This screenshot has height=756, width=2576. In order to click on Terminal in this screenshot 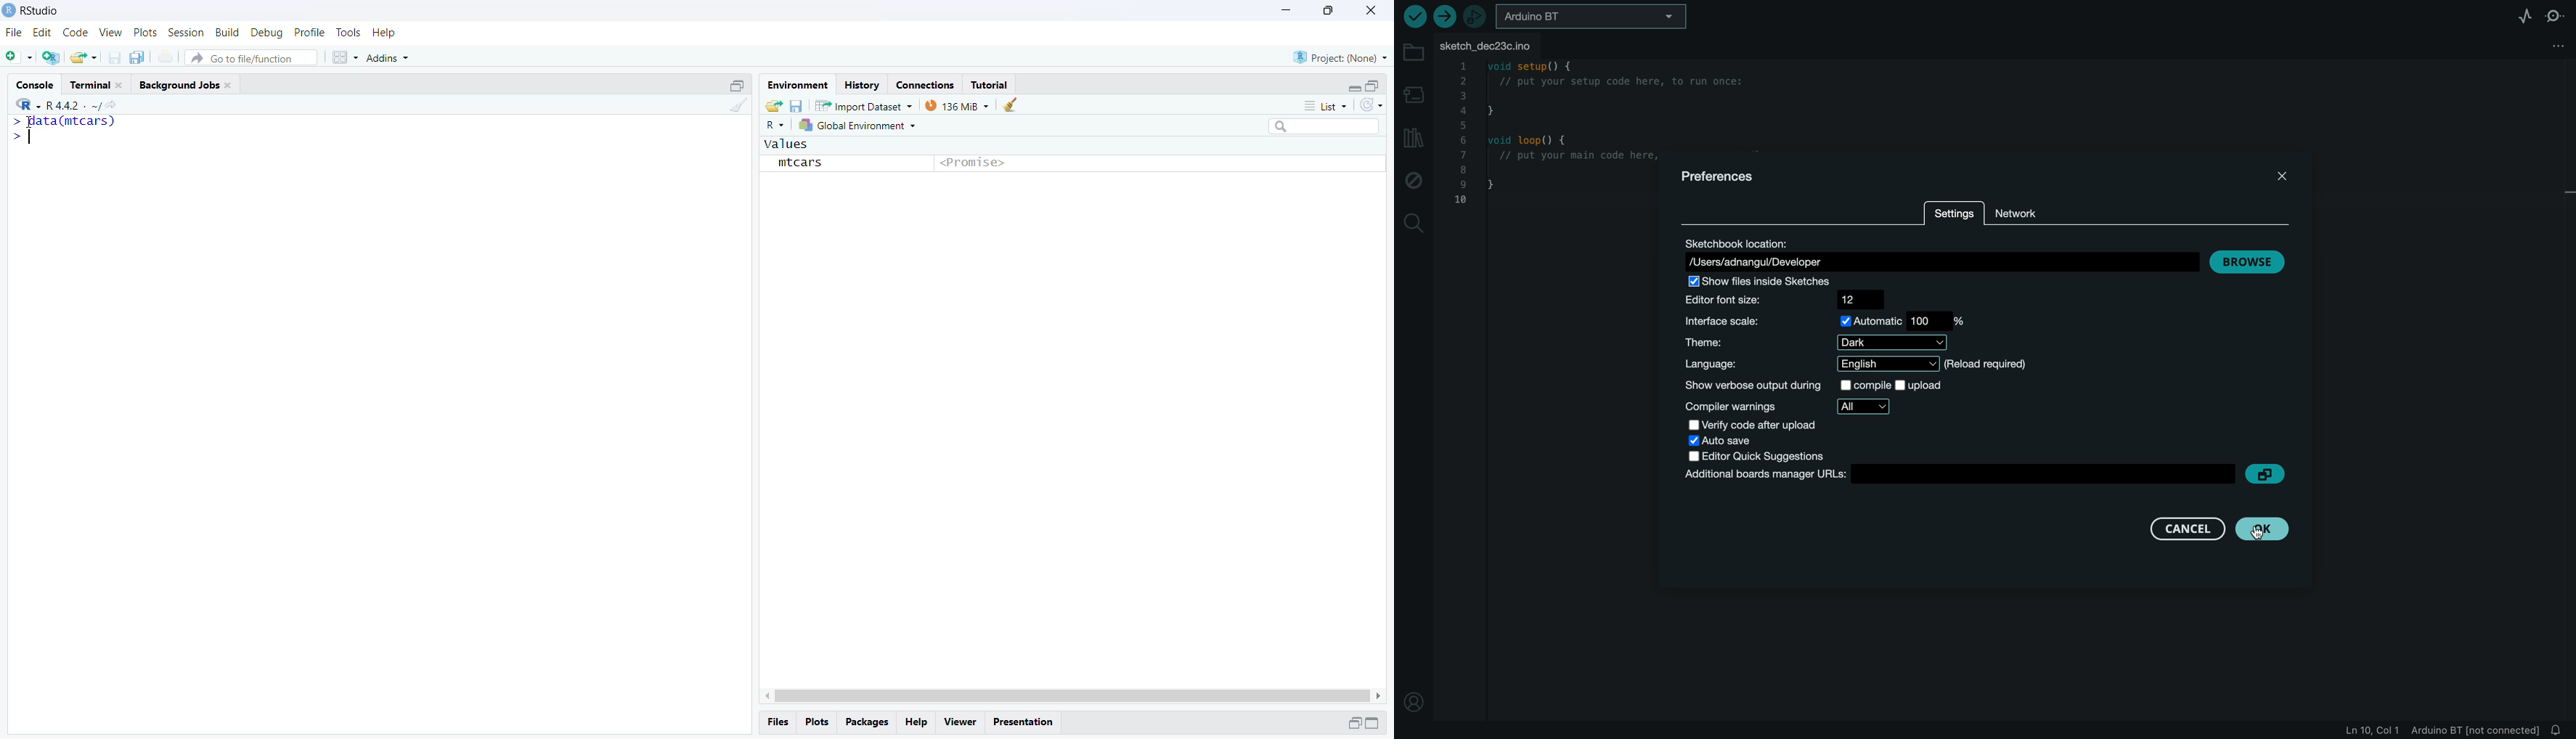, I will do `click(98, 84)`.